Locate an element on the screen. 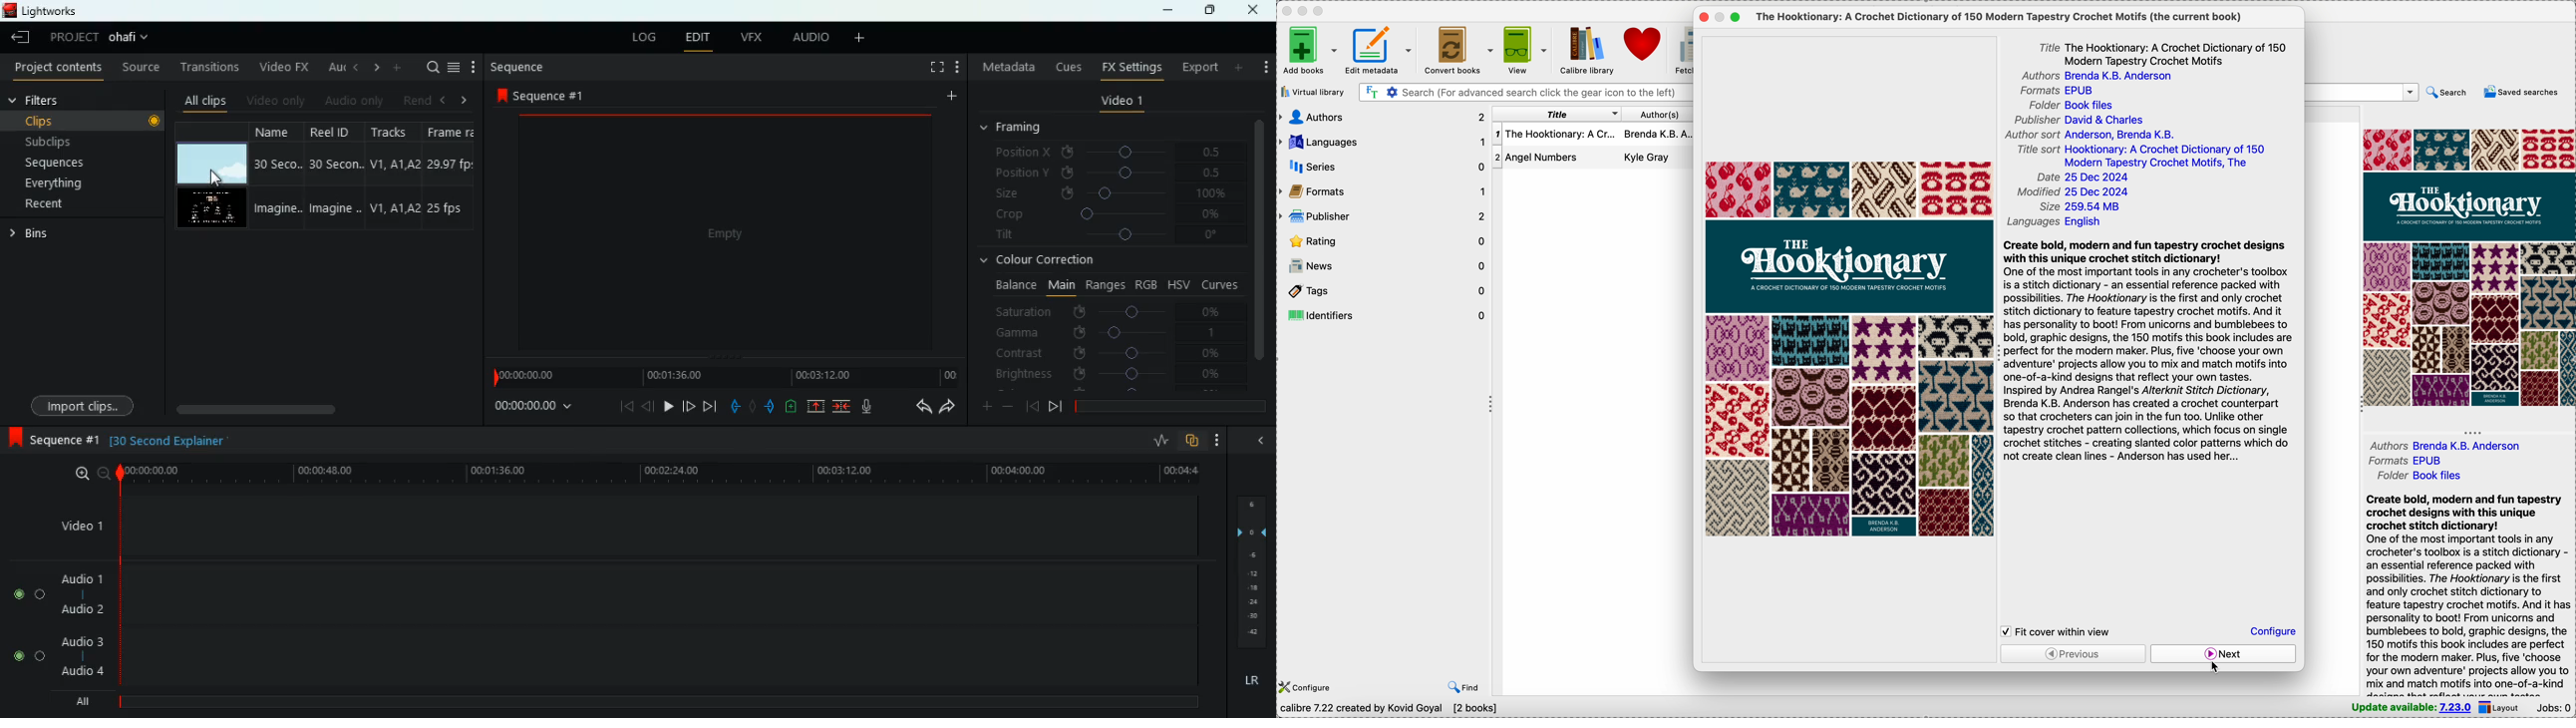 The width and height of the screenshot is (2576, 728). formats is located at coordinates (2403, 461).